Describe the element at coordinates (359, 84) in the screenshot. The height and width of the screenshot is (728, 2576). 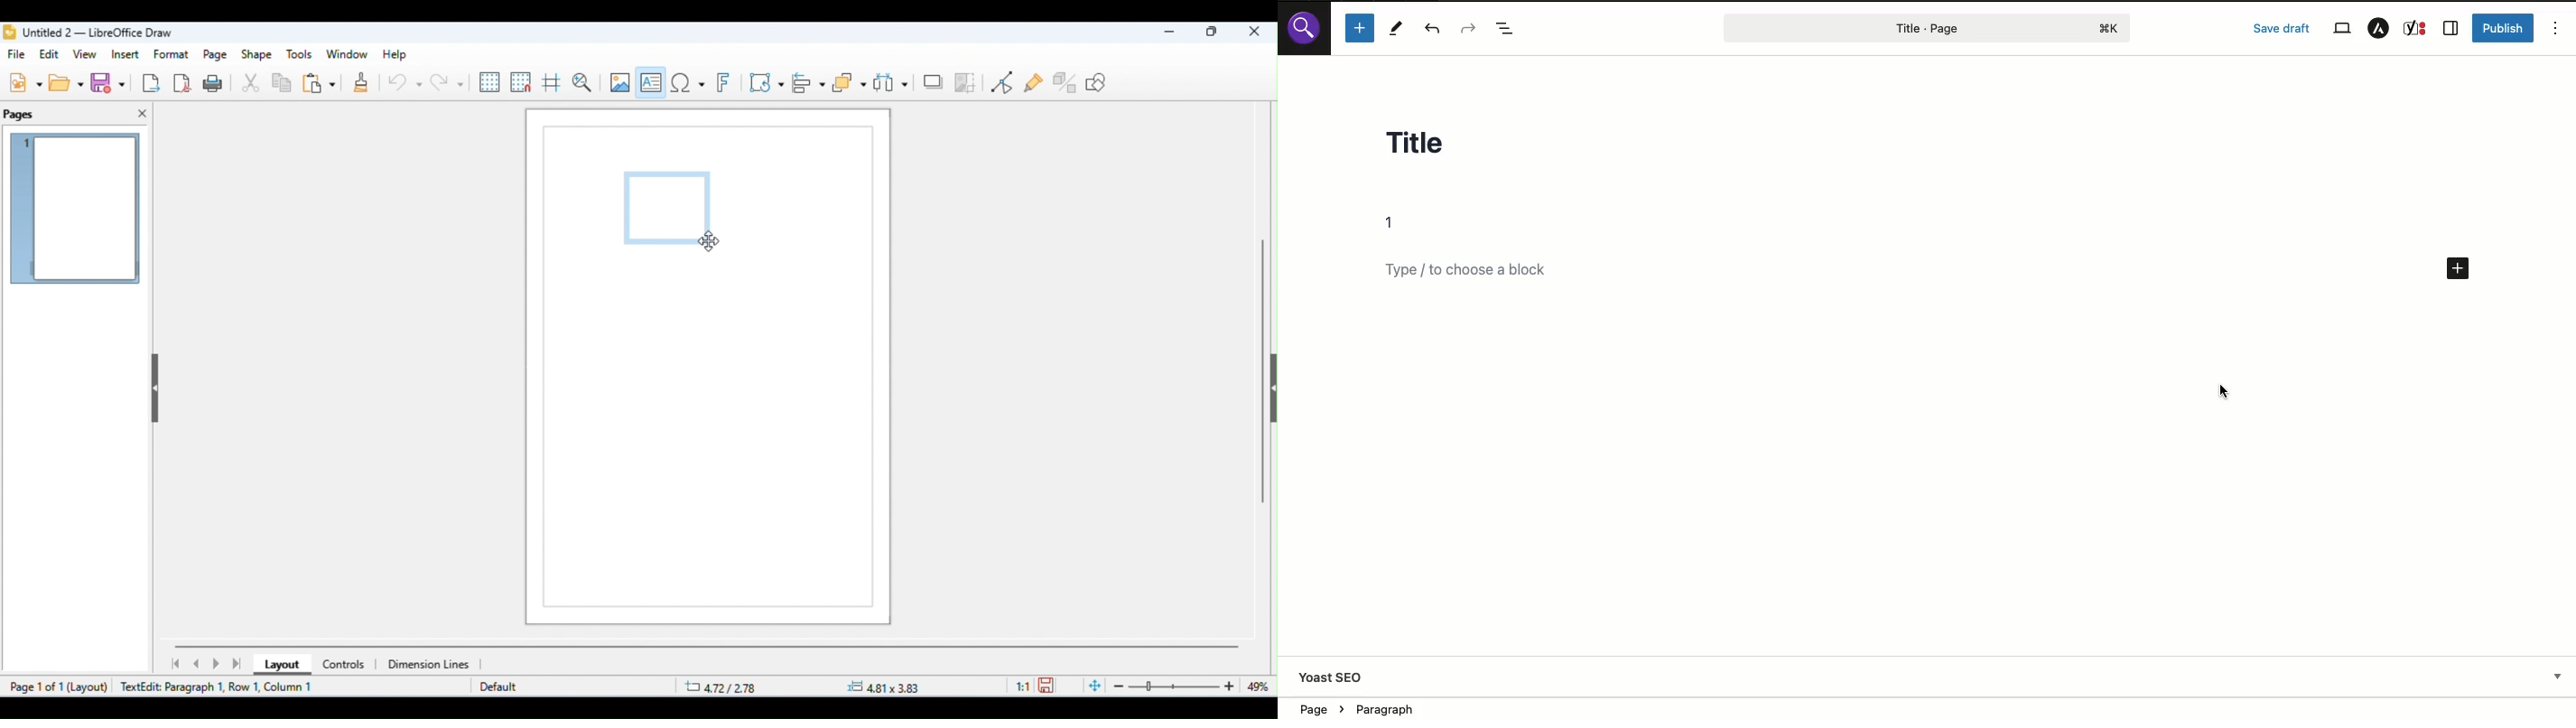
I see `clone` at that location.